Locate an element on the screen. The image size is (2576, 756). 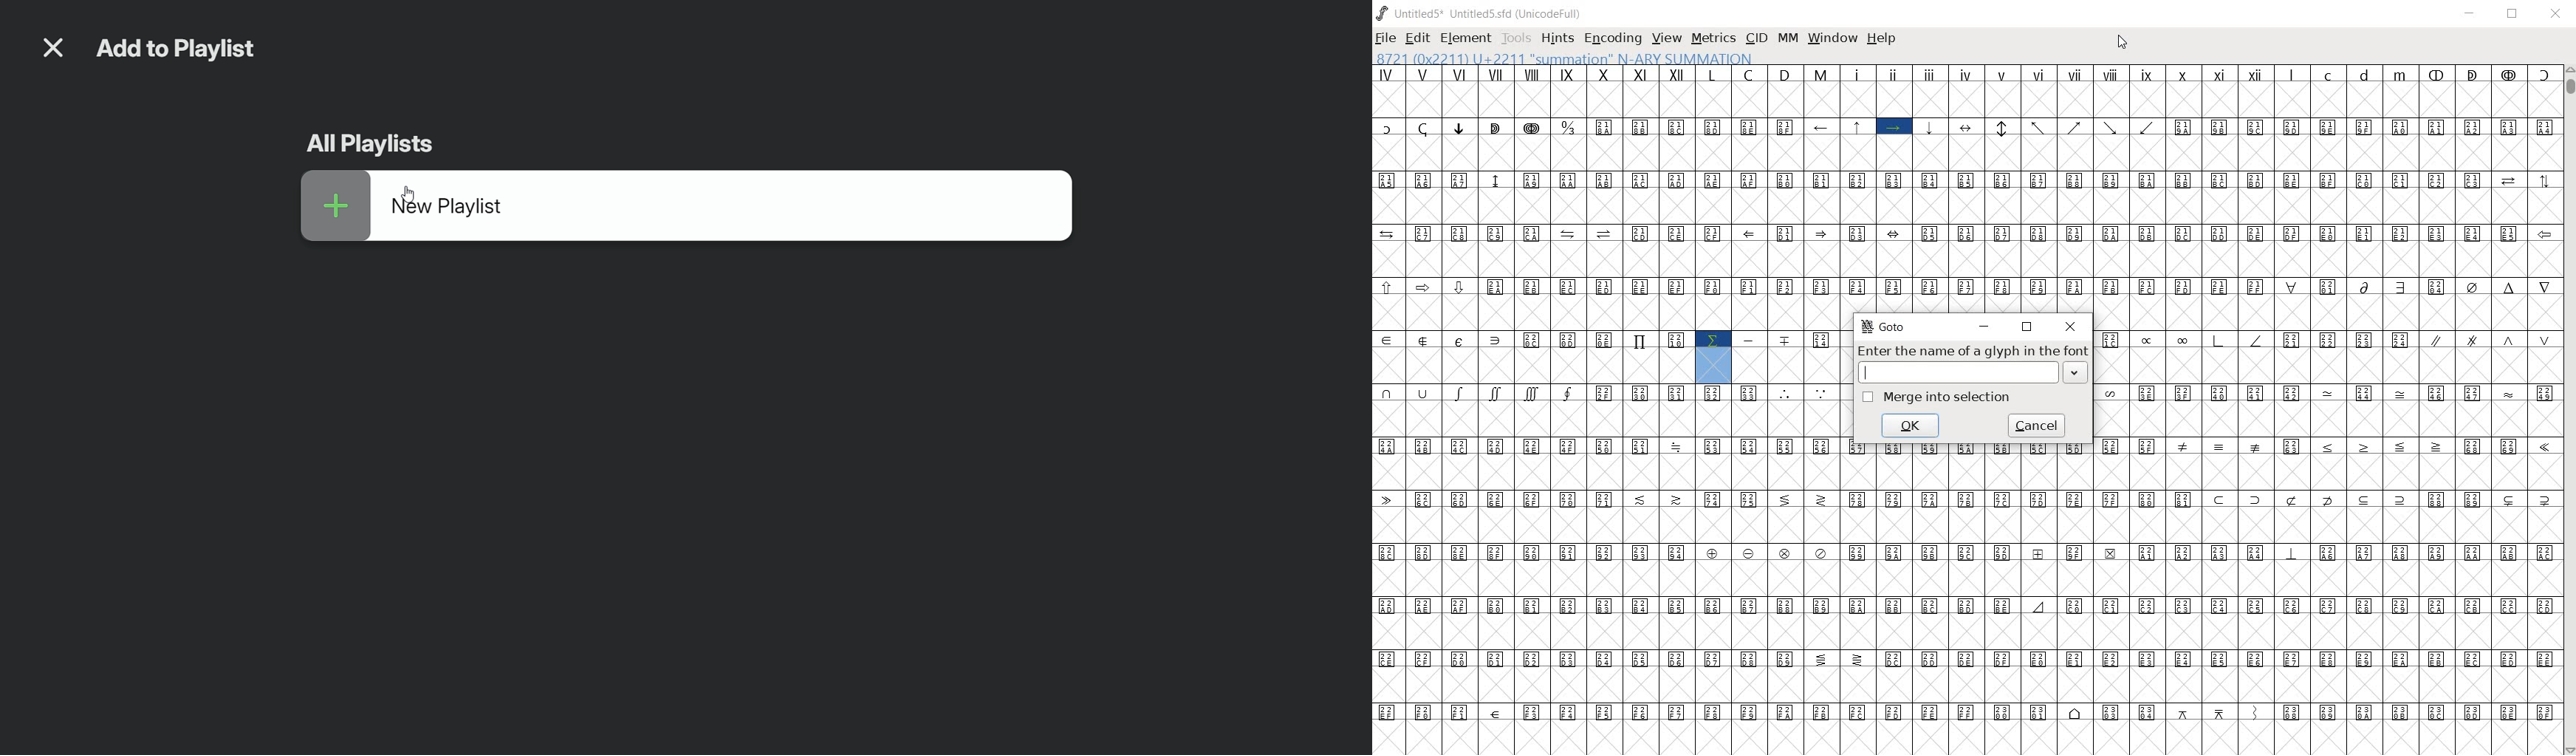
MINIMIZE is located at coordinates (2472, 13).